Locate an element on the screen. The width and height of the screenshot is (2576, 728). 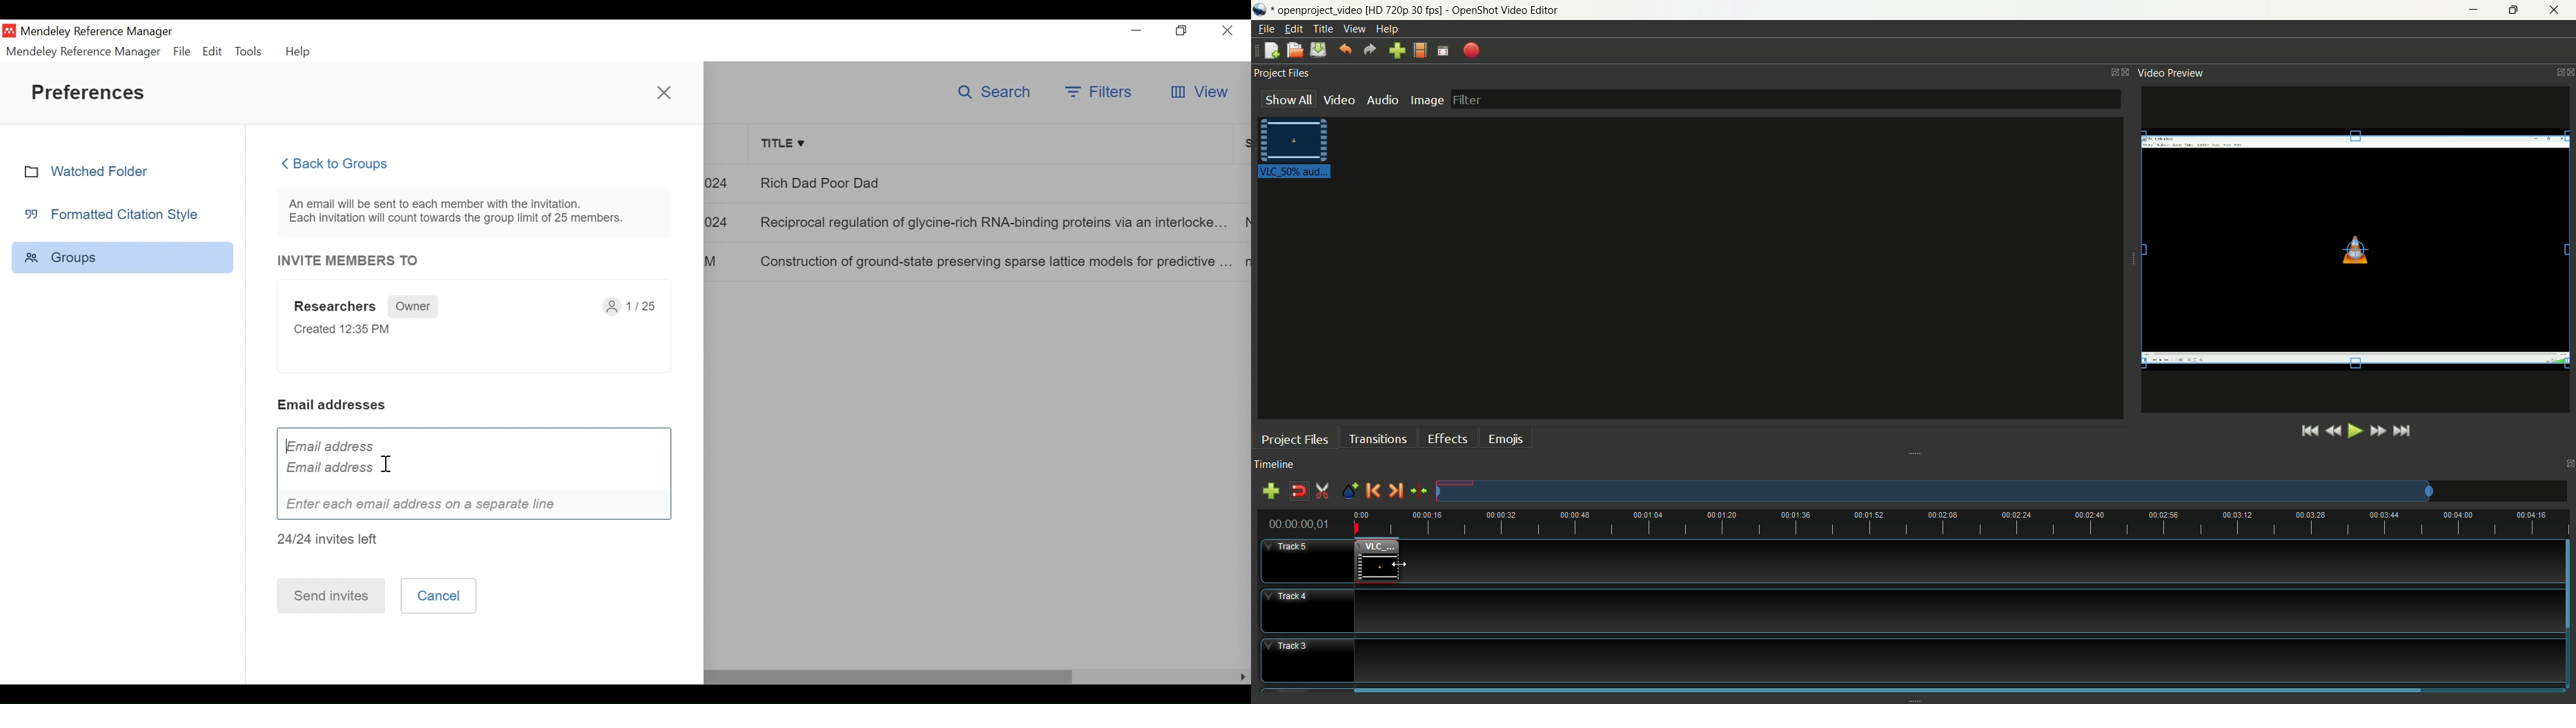
Send invites is located at coordinates (328, 598).